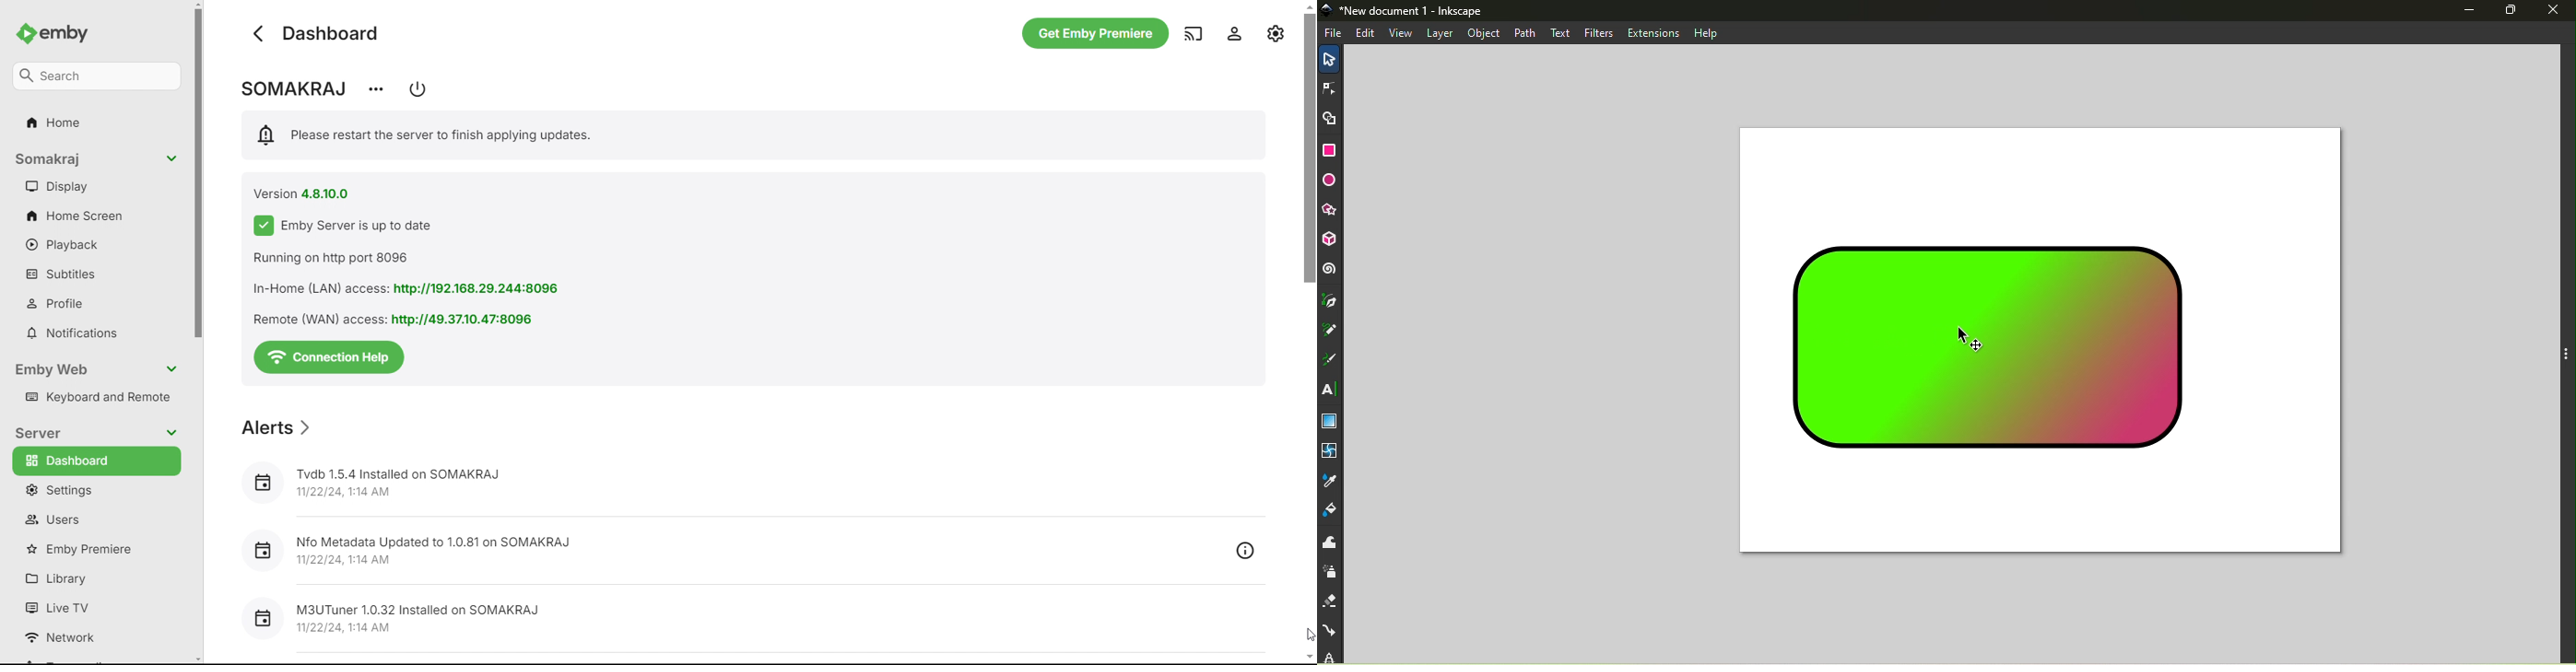  Describe the element at coordinates (1332, 270) in the screenshot. I see `Spiral` at that location.